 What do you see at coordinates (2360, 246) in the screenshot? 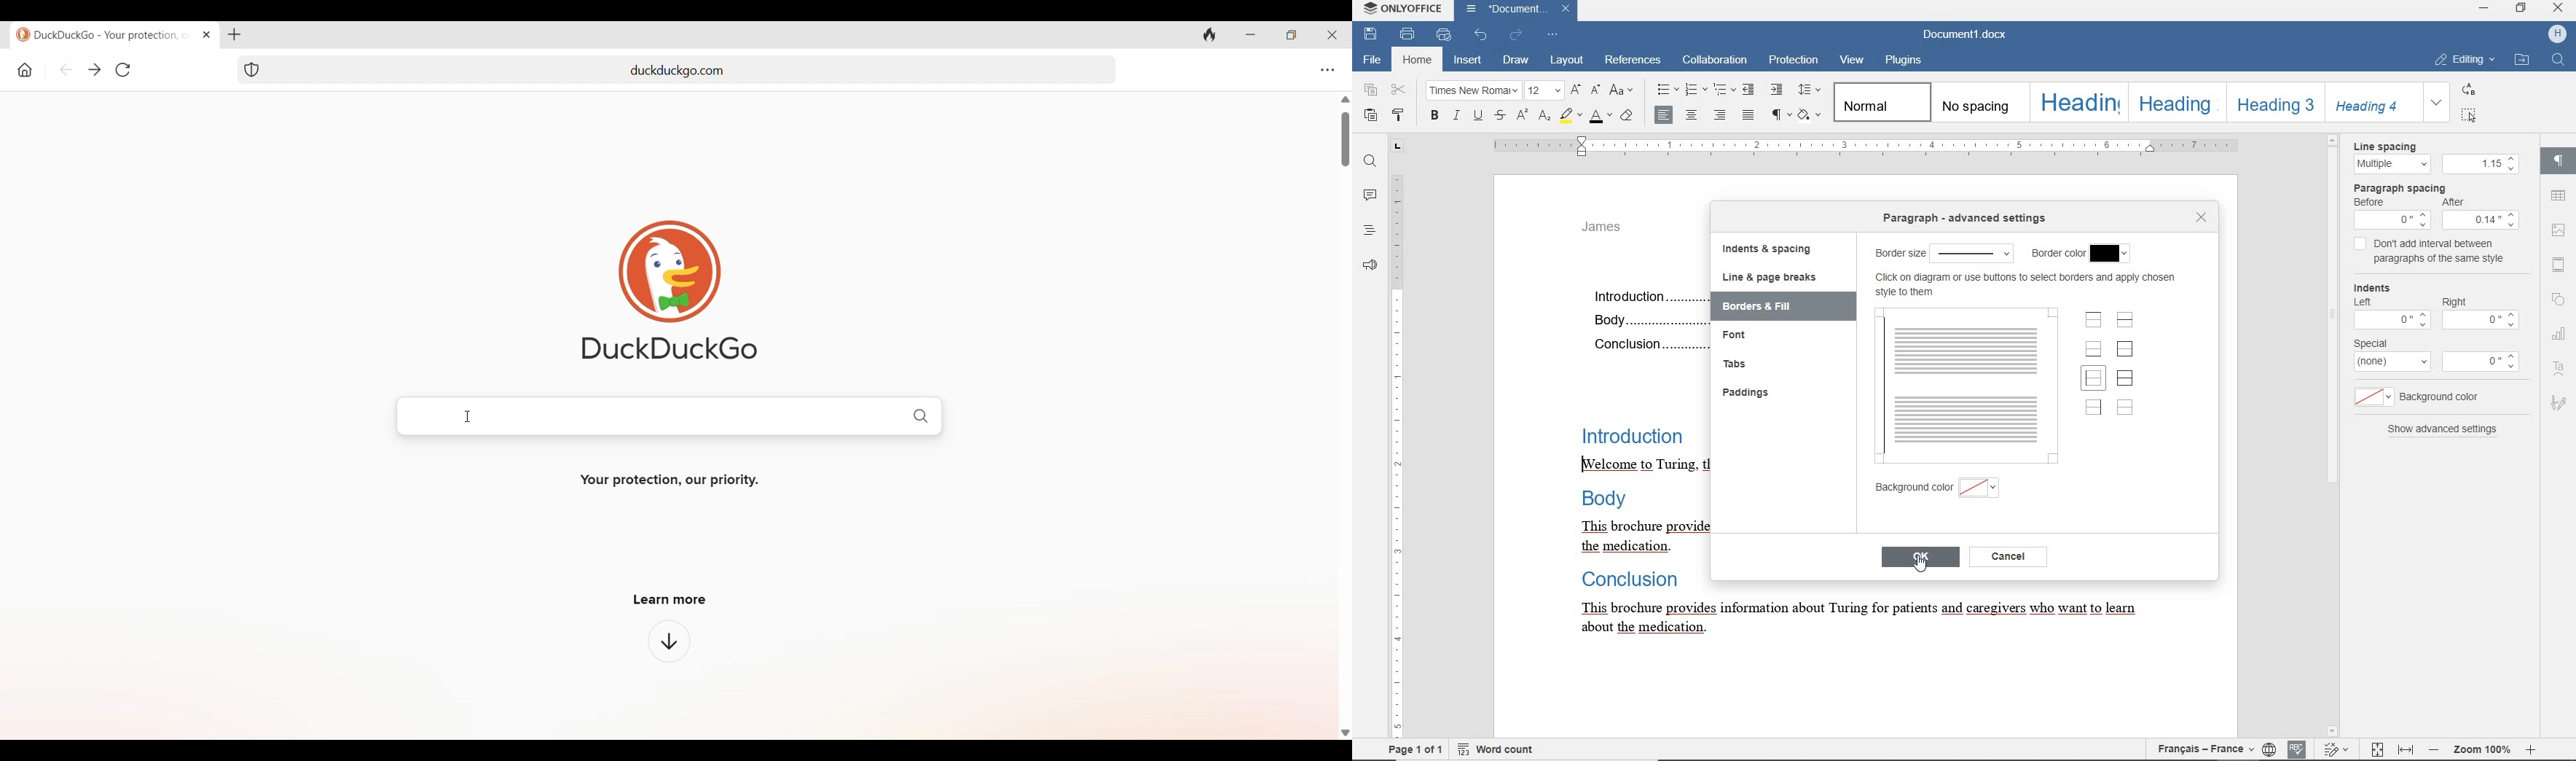
I see `checkbox` at bounding box center [2360, 246].